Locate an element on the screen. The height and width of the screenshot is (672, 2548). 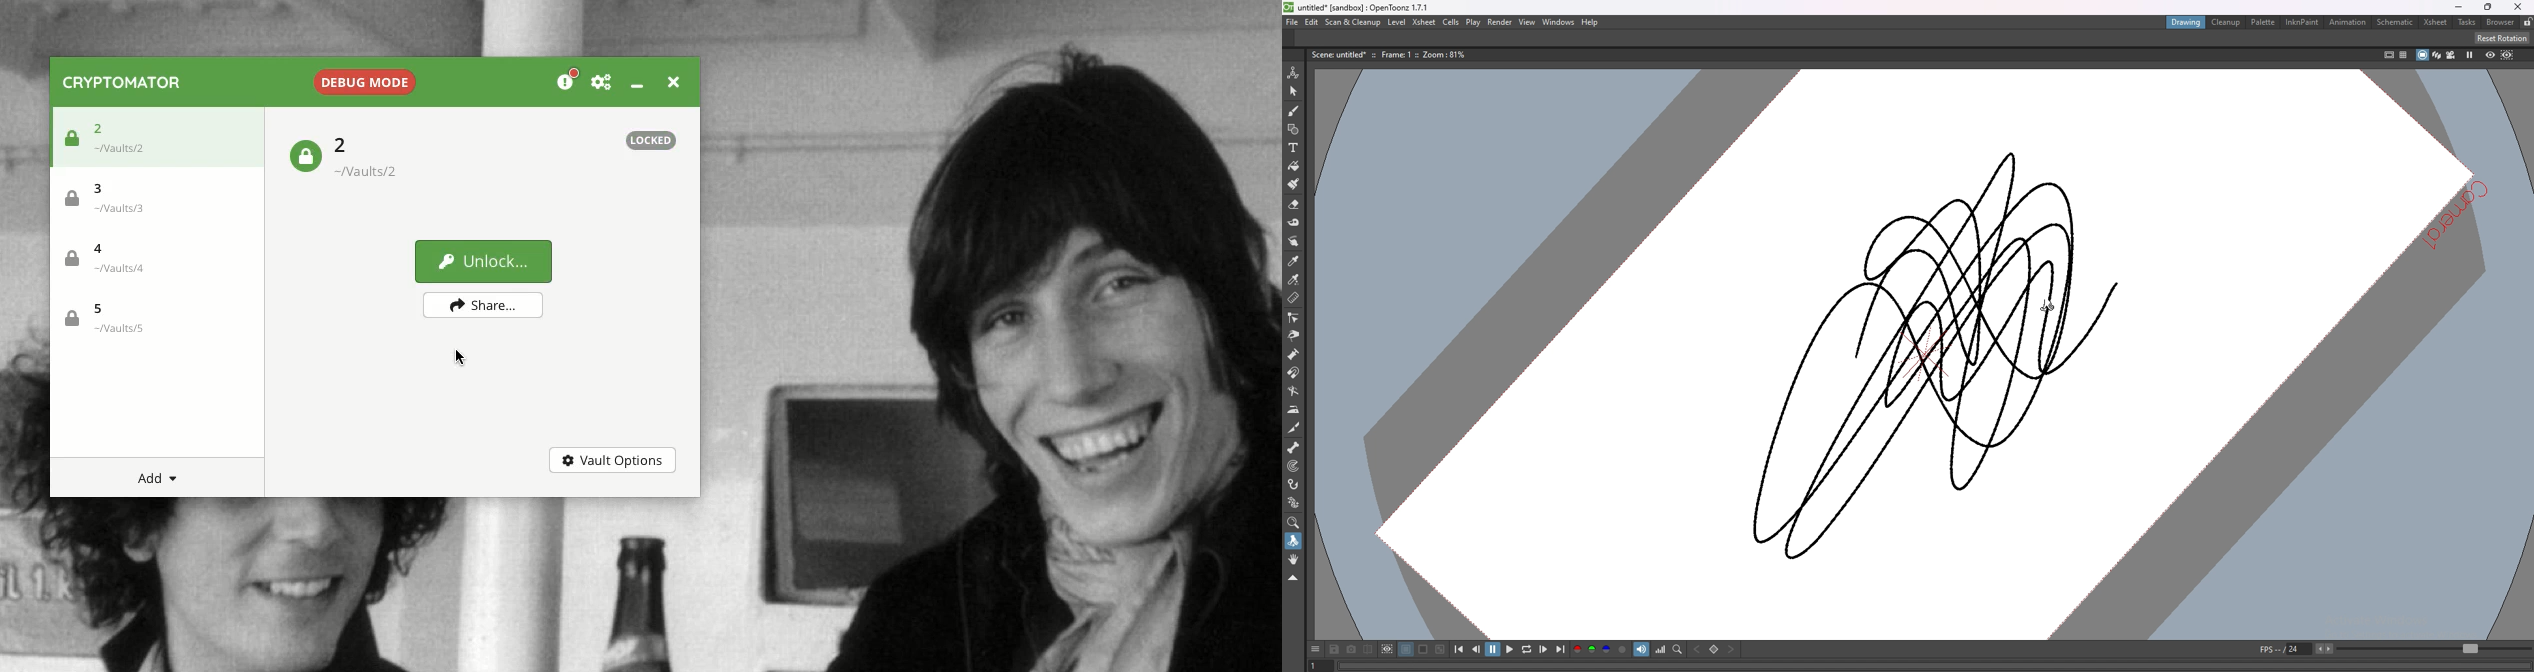
cursor is located at coordinates (462, 354).